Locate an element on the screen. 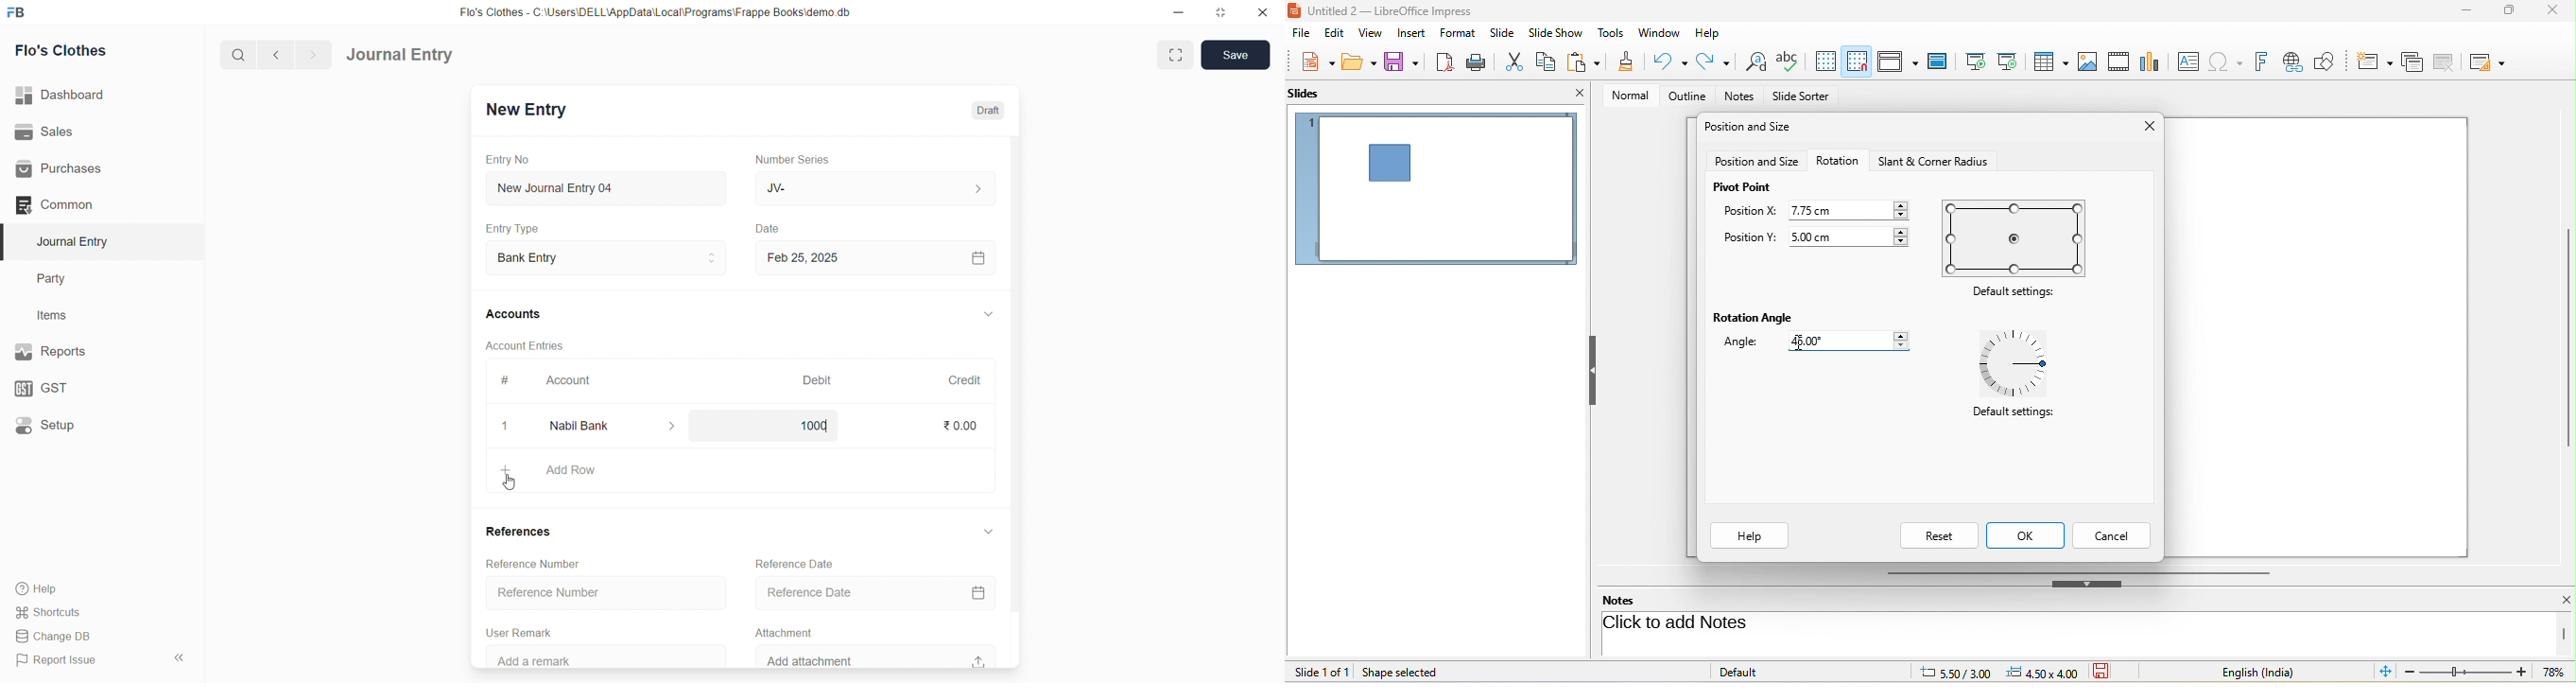 The image size is (2576, 700). hide is located at coordinates (1592, 371).